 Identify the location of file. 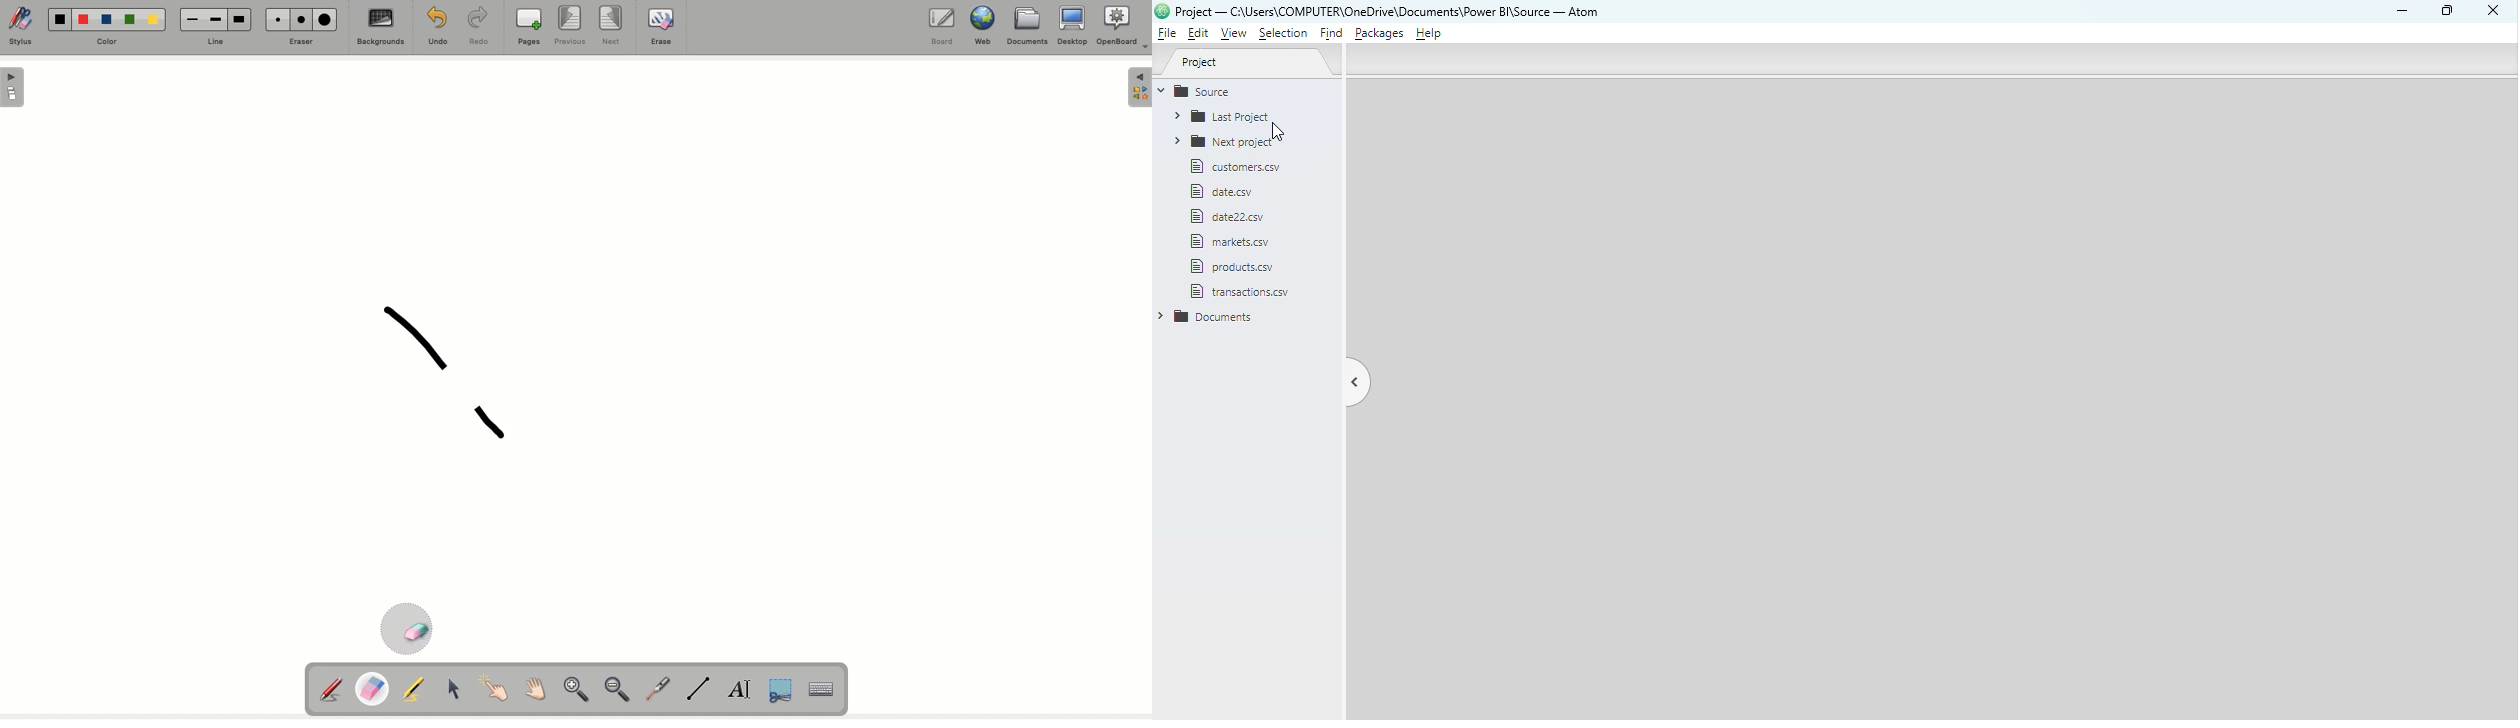
(1239, 266).